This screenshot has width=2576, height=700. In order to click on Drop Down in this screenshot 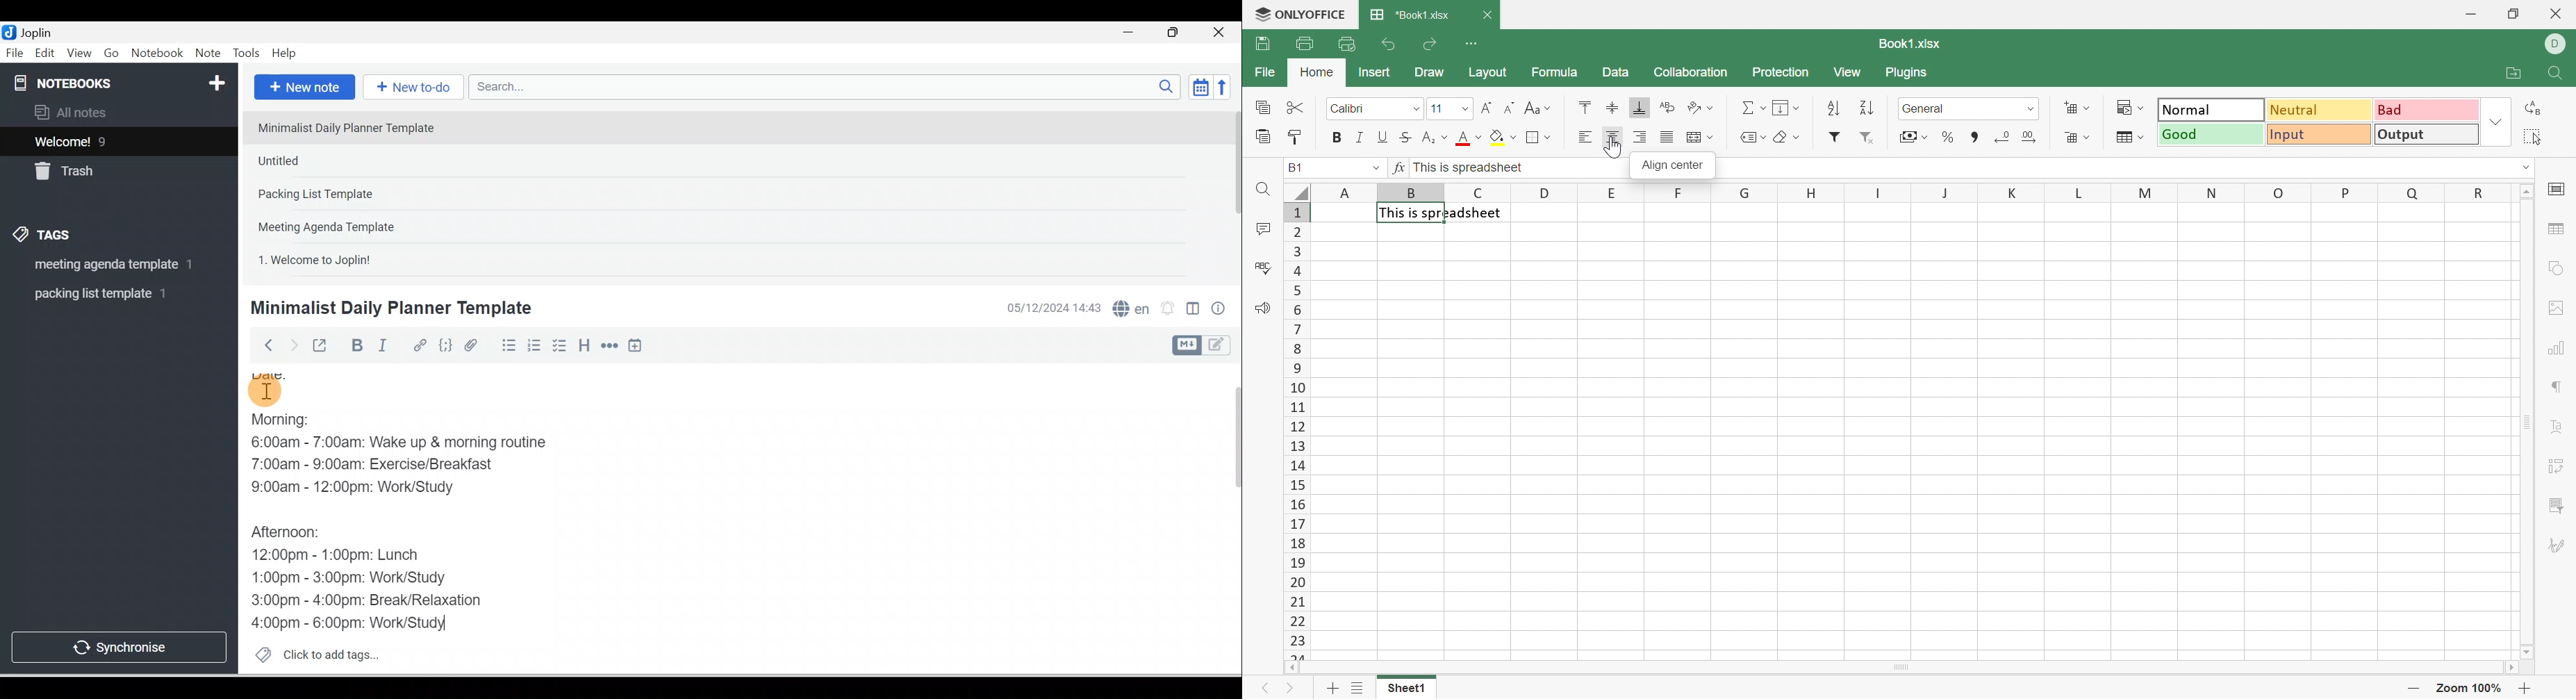, I will do `click(1444, 138)`.